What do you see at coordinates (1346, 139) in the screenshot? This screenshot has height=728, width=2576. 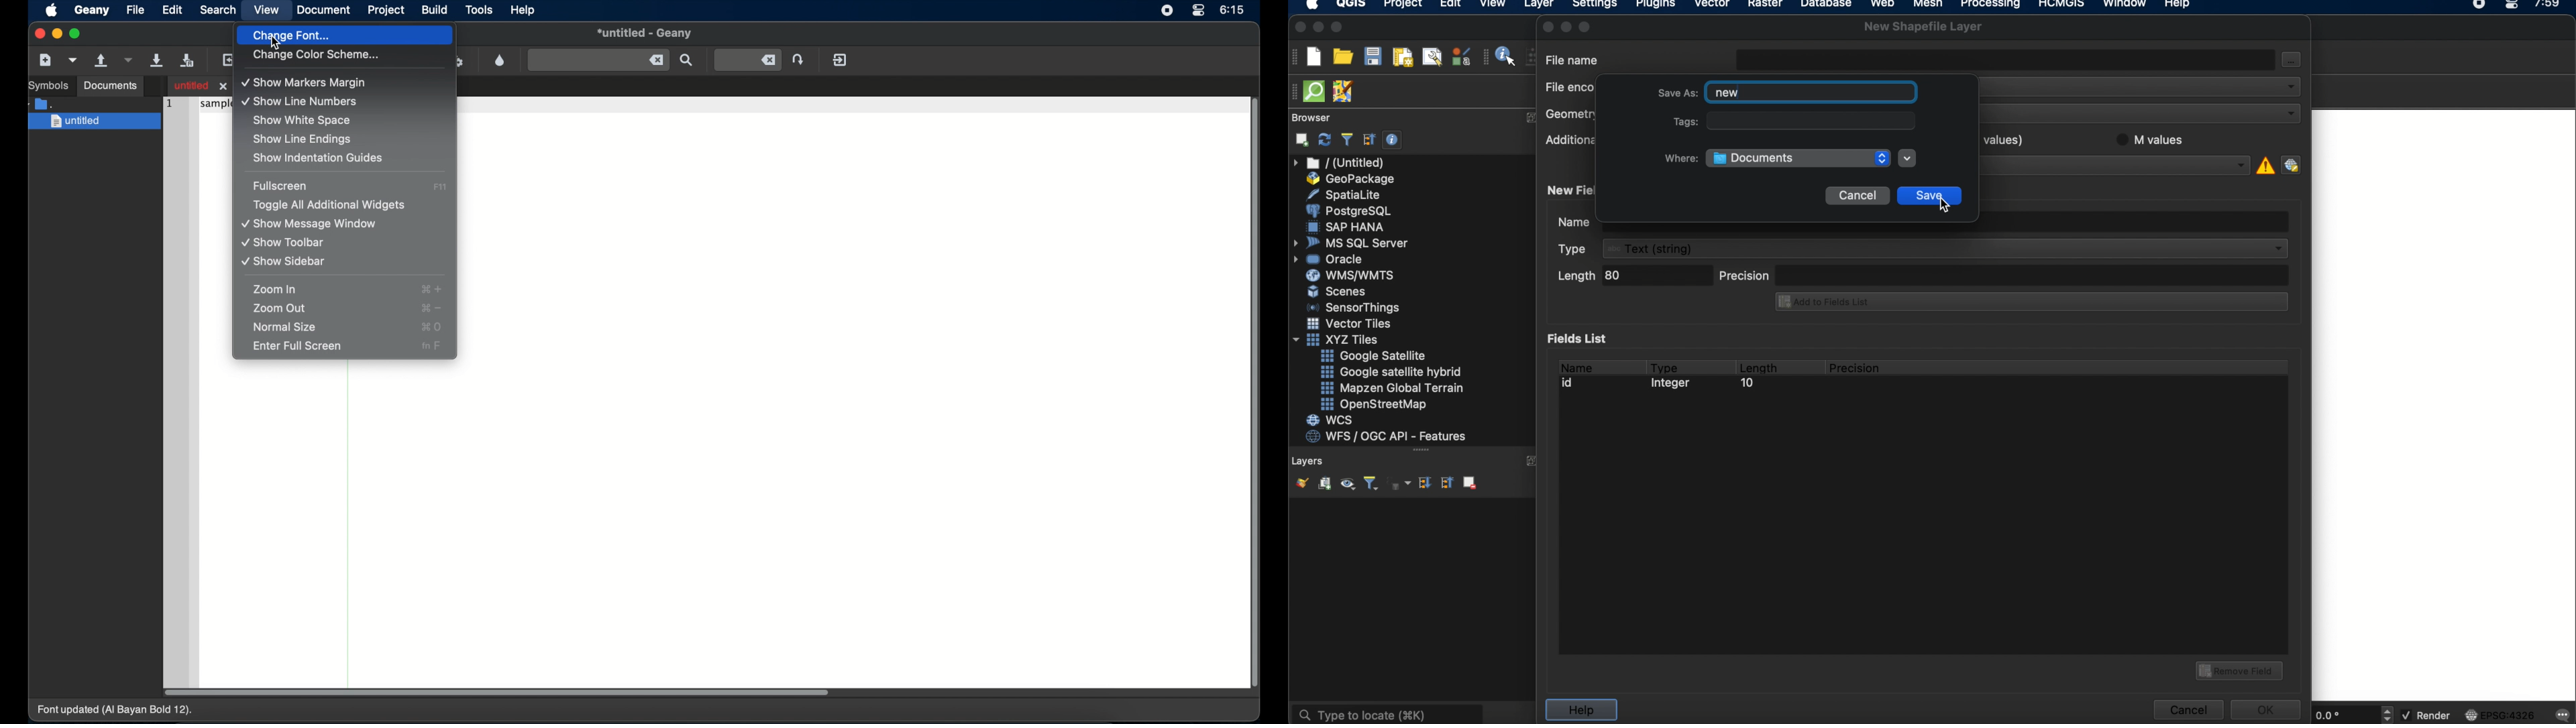 I see `filter browser` at bounding box center [1346, 139].